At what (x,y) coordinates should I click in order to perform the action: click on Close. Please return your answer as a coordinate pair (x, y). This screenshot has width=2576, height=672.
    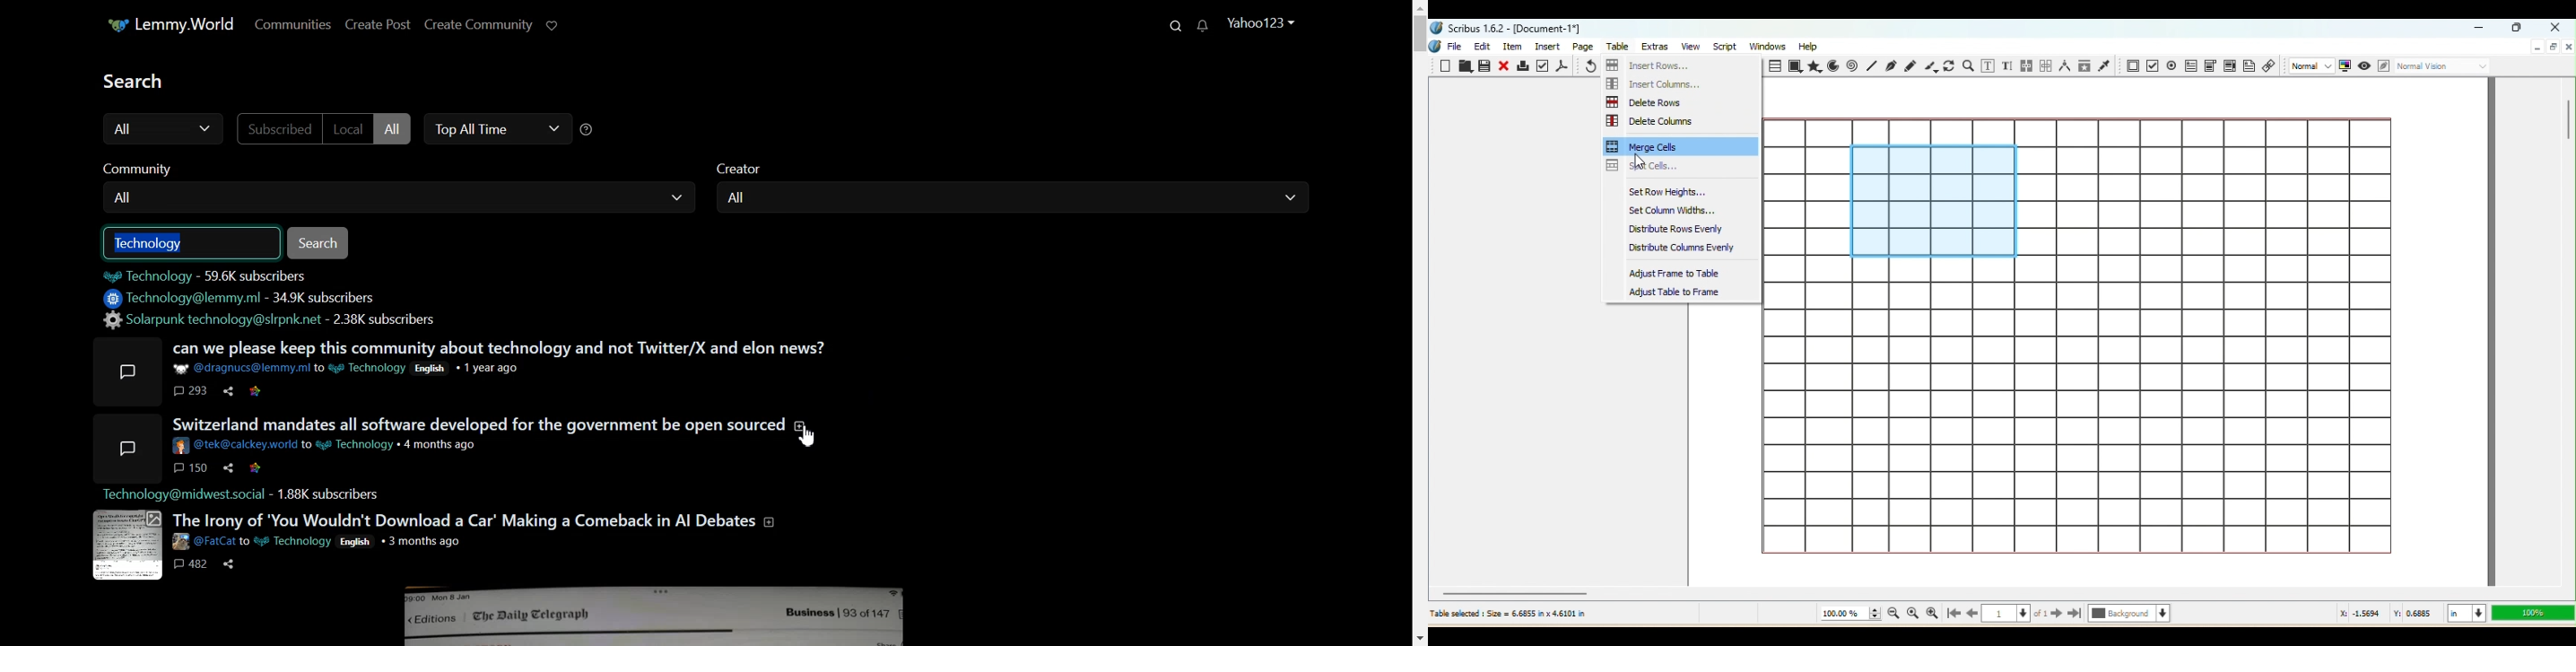
    Looking at the image, I should click on (1505, 65).